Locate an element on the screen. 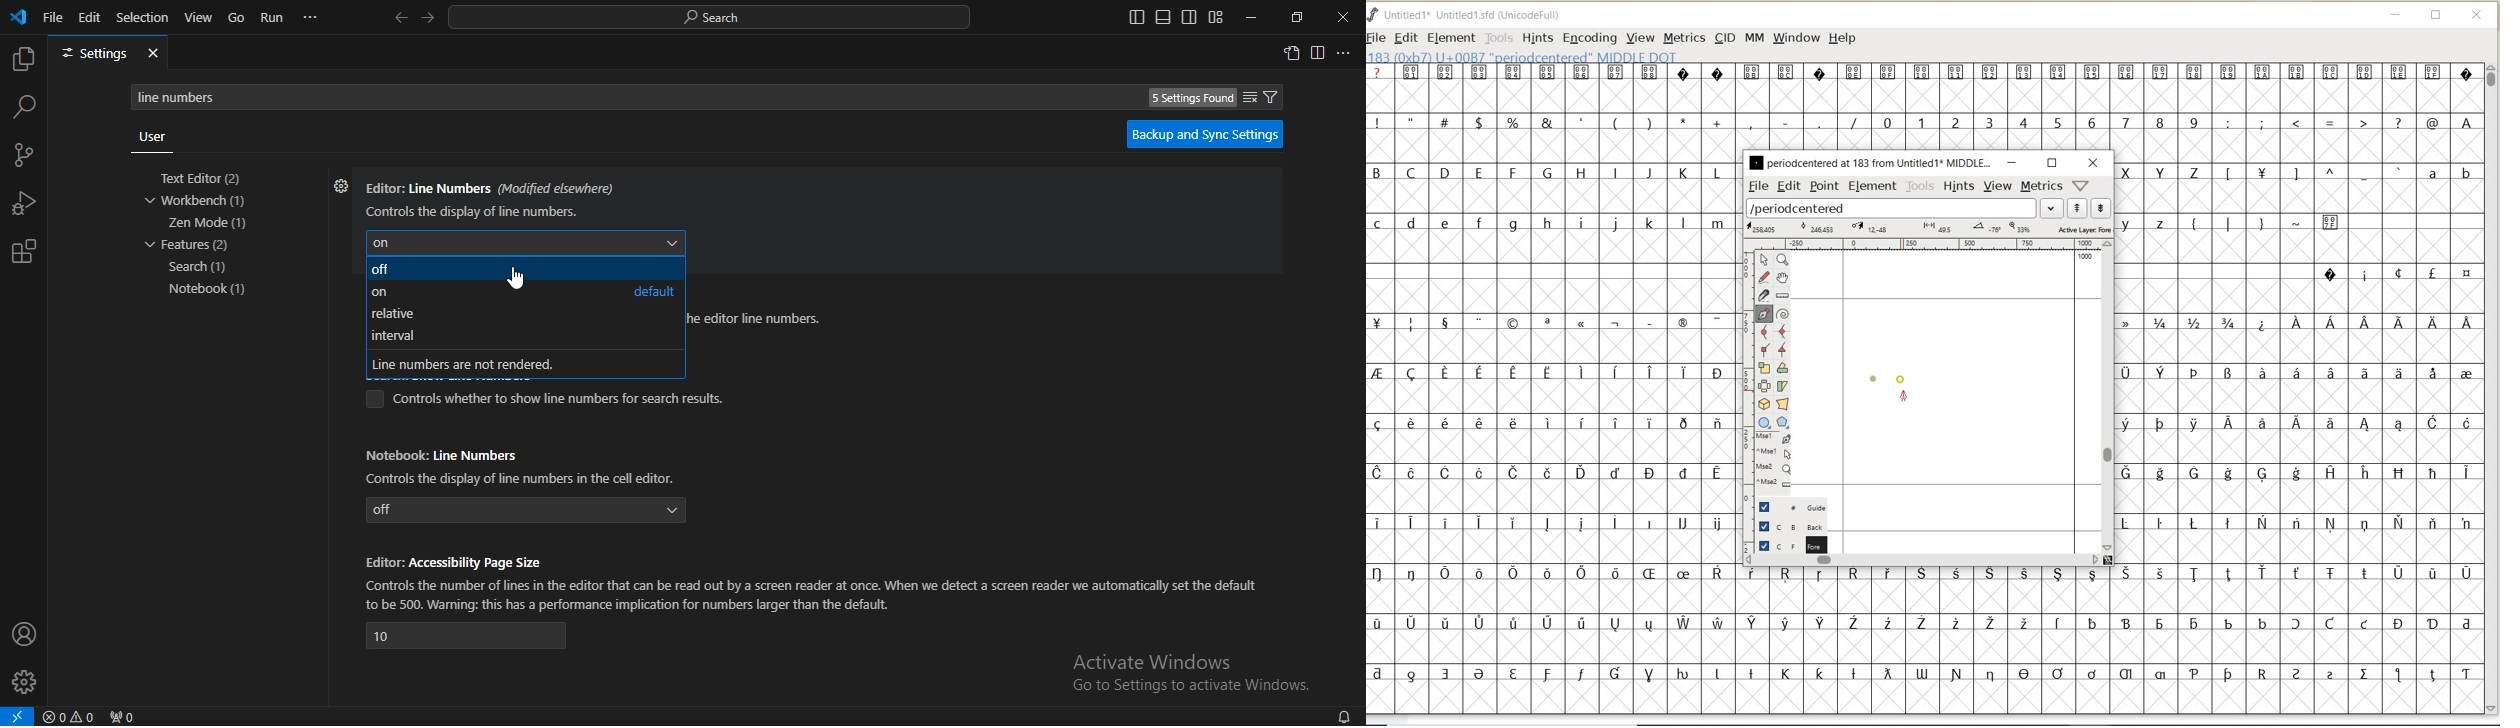 Image resolution: width=2520 pixels, height=728 pixels. hints is located at coordinates (1960, 186).